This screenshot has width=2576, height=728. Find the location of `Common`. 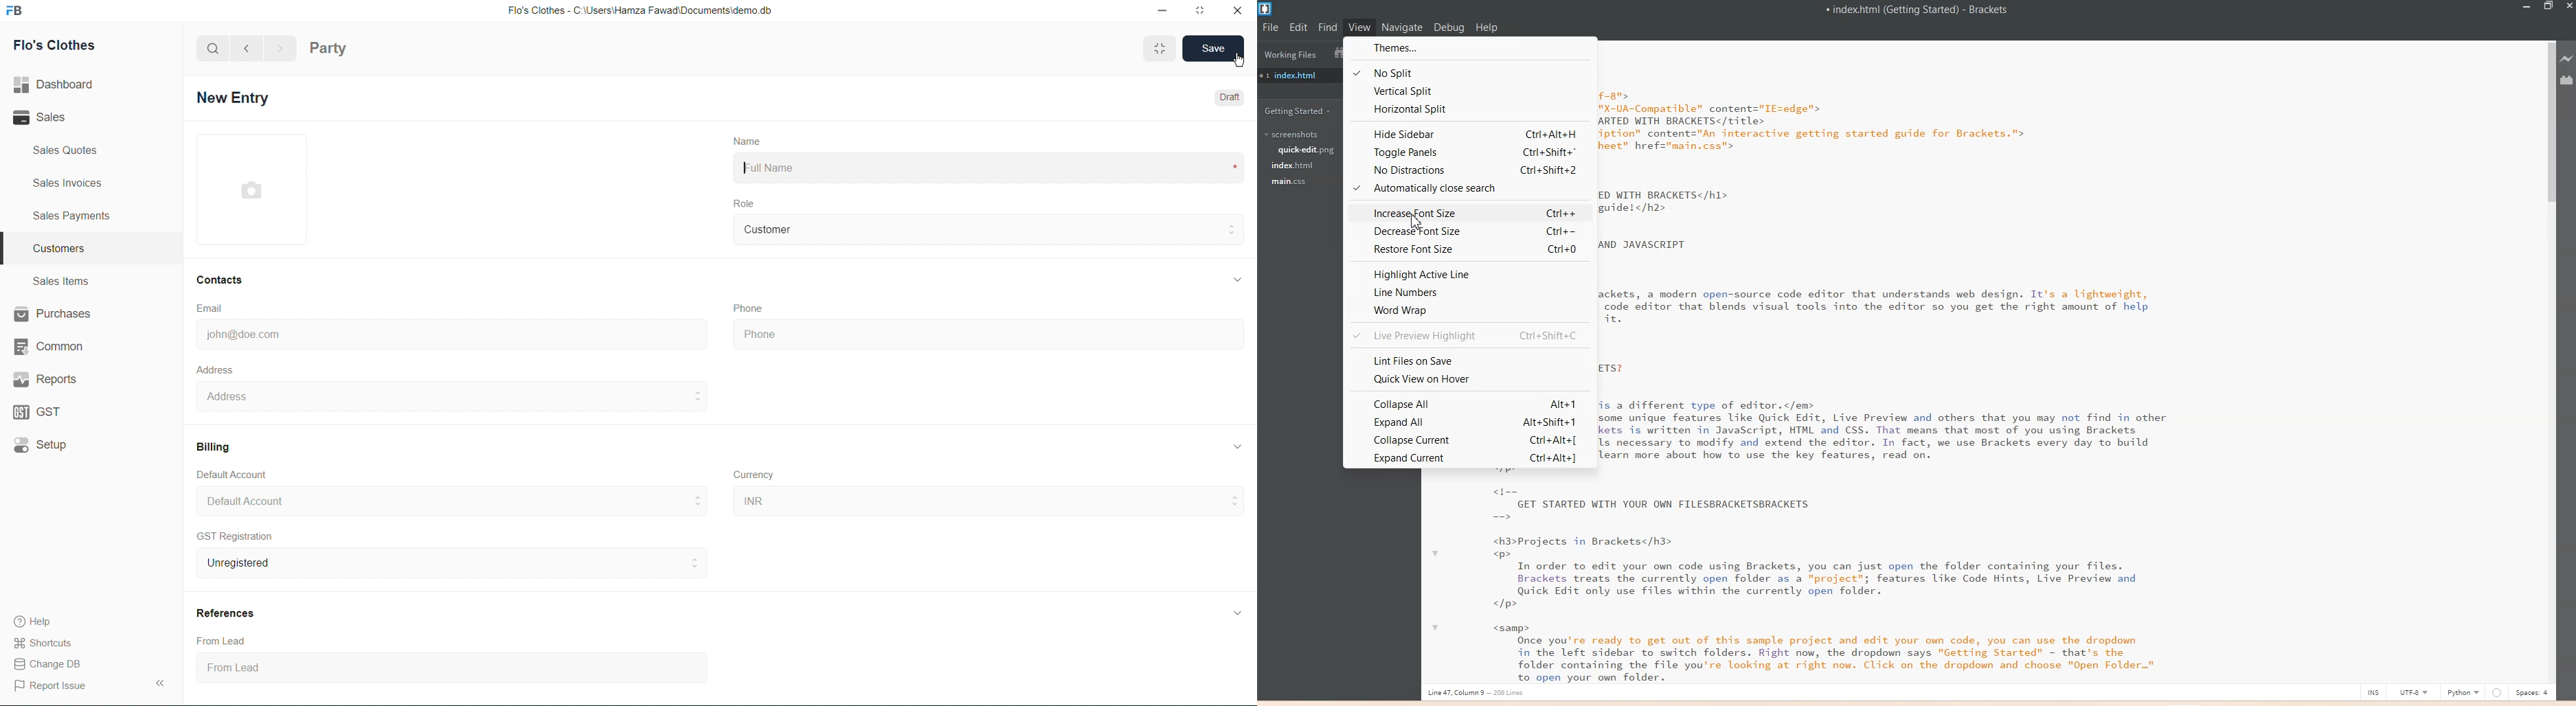

Common is located at coordinates (48, 346).